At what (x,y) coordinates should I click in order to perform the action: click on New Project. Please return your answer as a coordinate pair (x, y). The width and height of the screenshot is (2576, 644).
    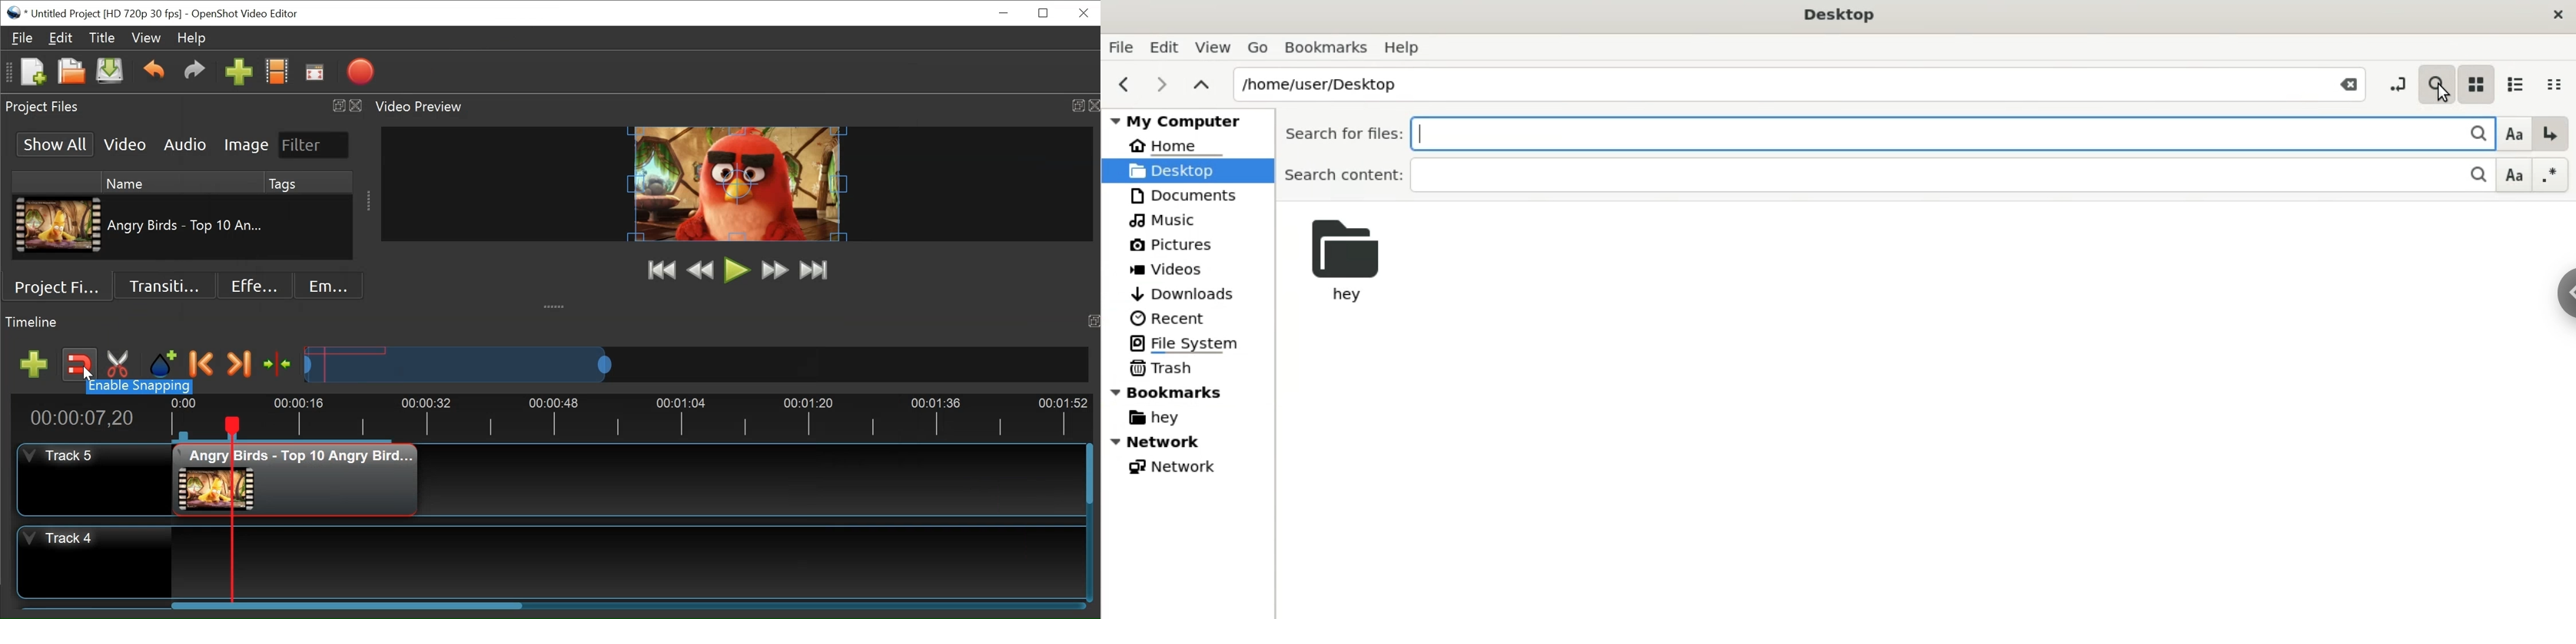
    Looking at the image, I should click on (33, 72).